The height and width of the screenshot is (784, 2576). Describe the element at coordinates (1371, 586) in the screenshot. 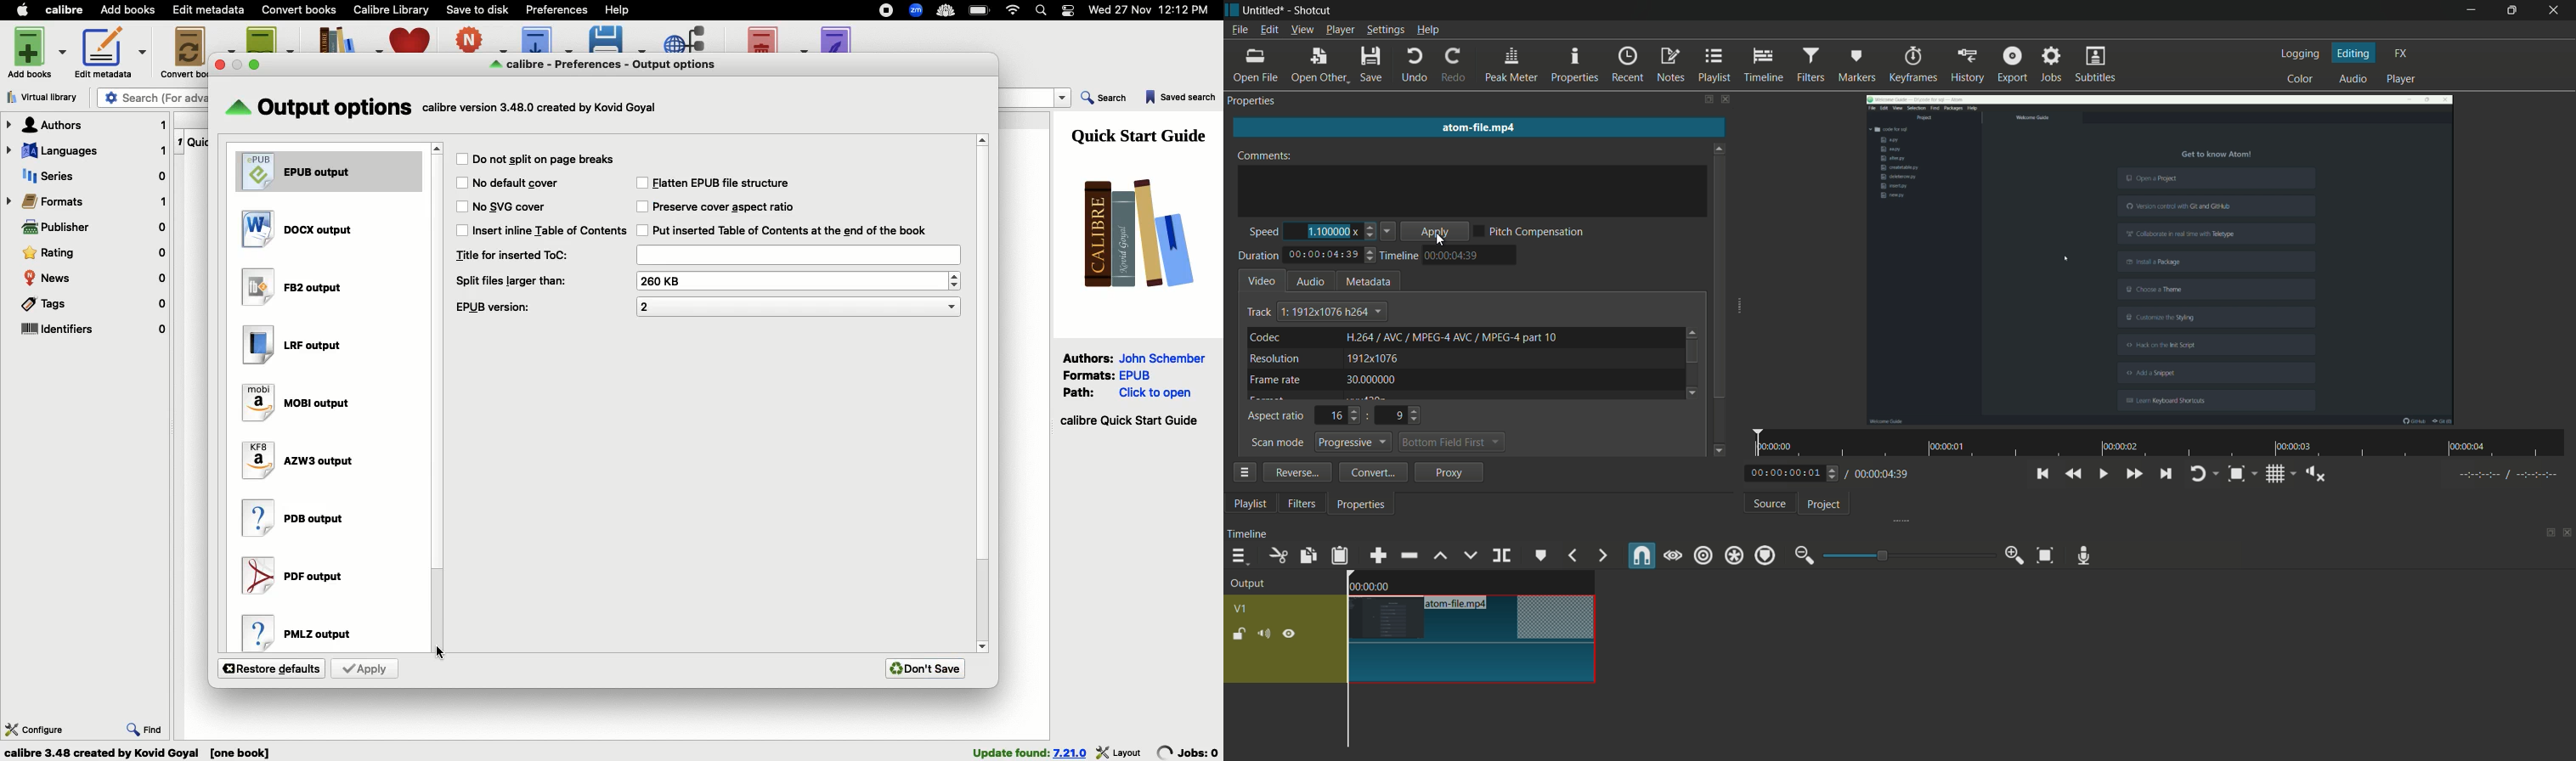

I see `time` at that location.